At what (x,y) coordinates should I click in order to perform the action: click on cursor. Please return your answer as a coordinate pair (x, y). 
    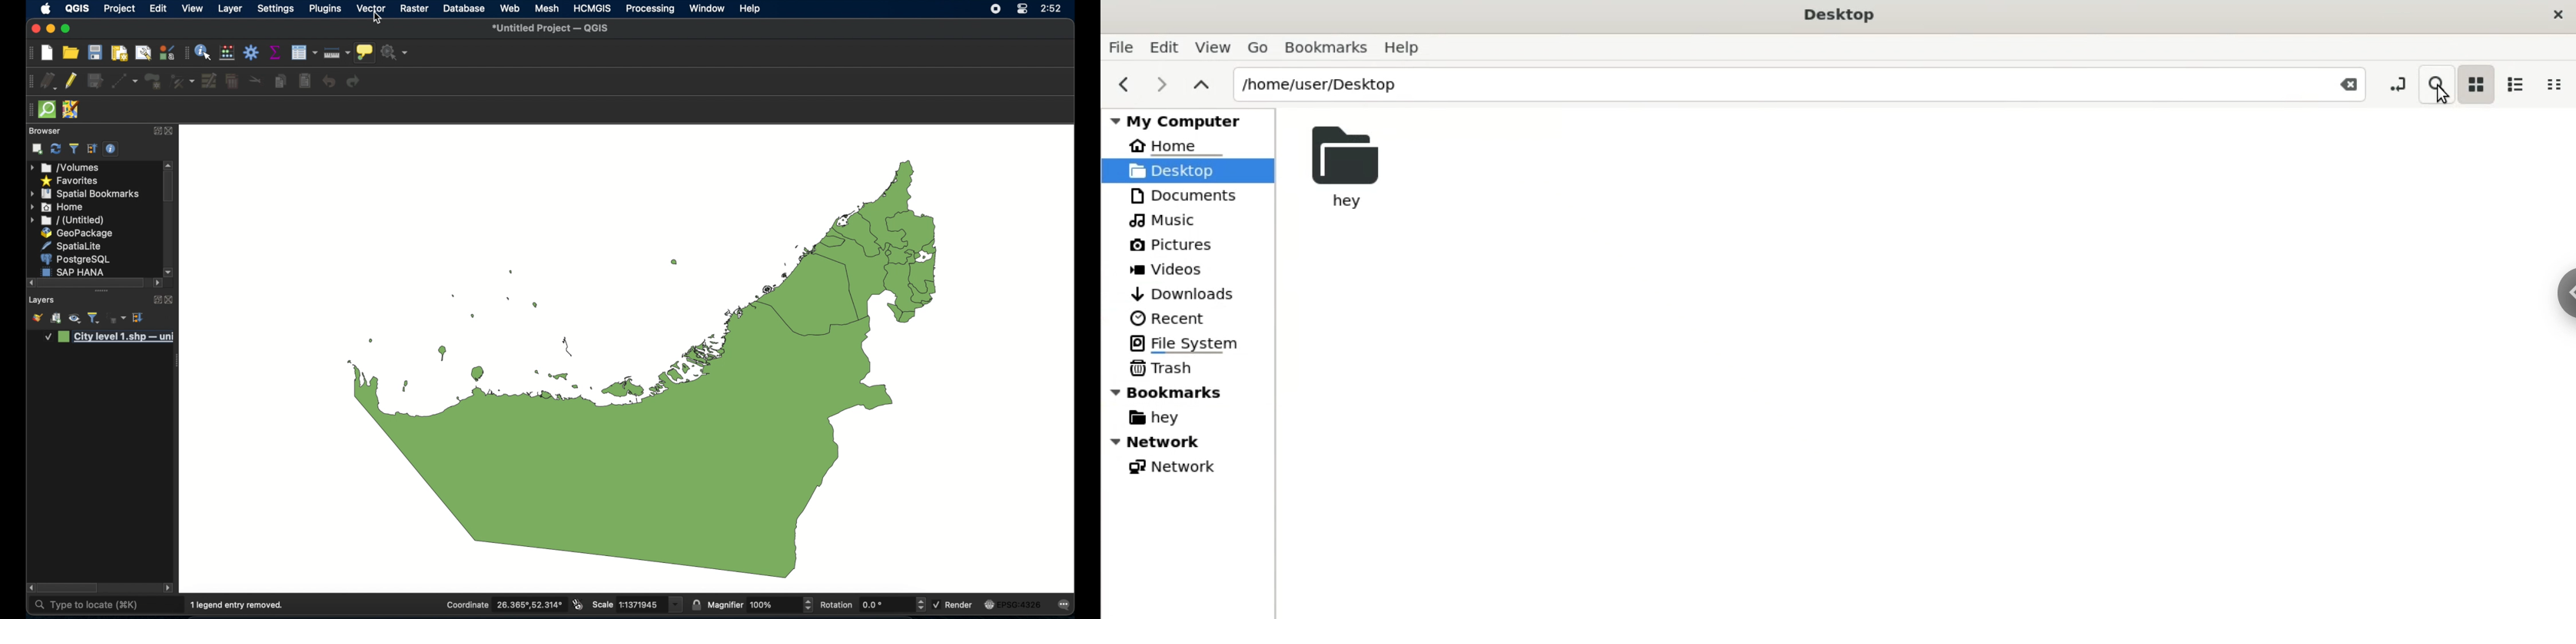
    Looking at the image, I should click on (383, 18).